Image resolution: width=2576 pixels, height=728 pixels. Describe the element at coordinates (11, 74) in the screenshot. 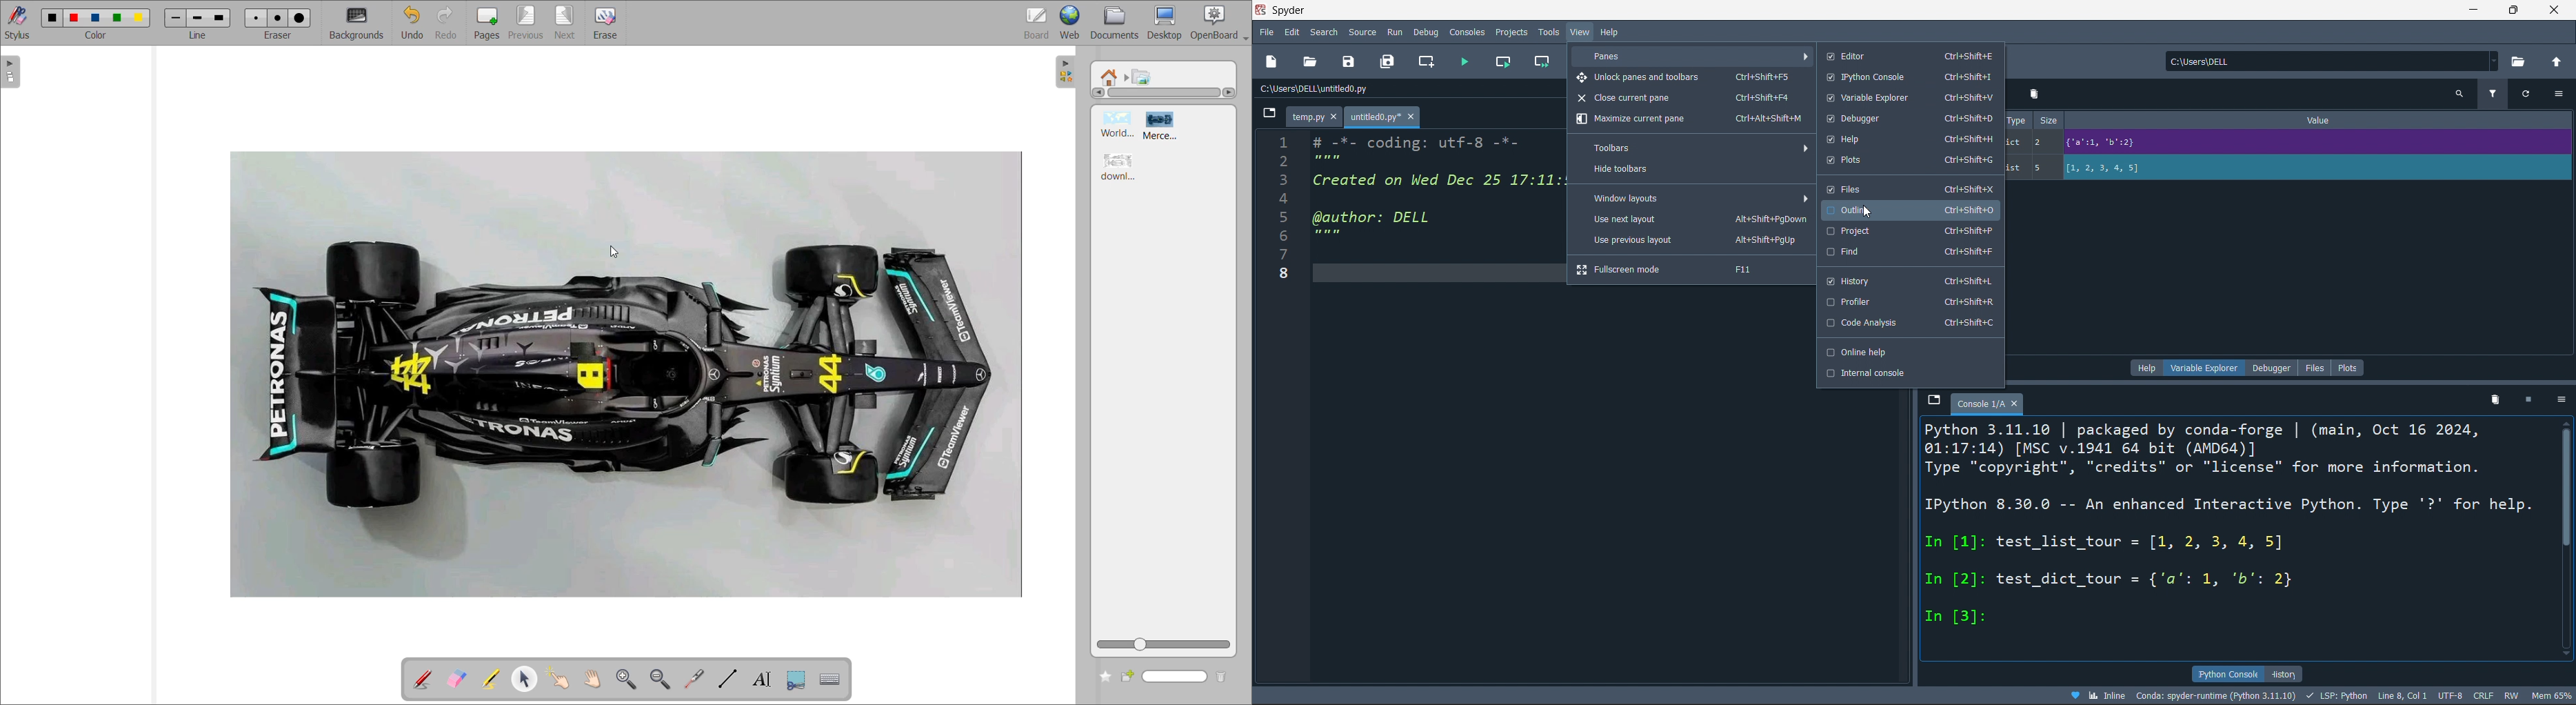

I see `expand page pane` at that location.